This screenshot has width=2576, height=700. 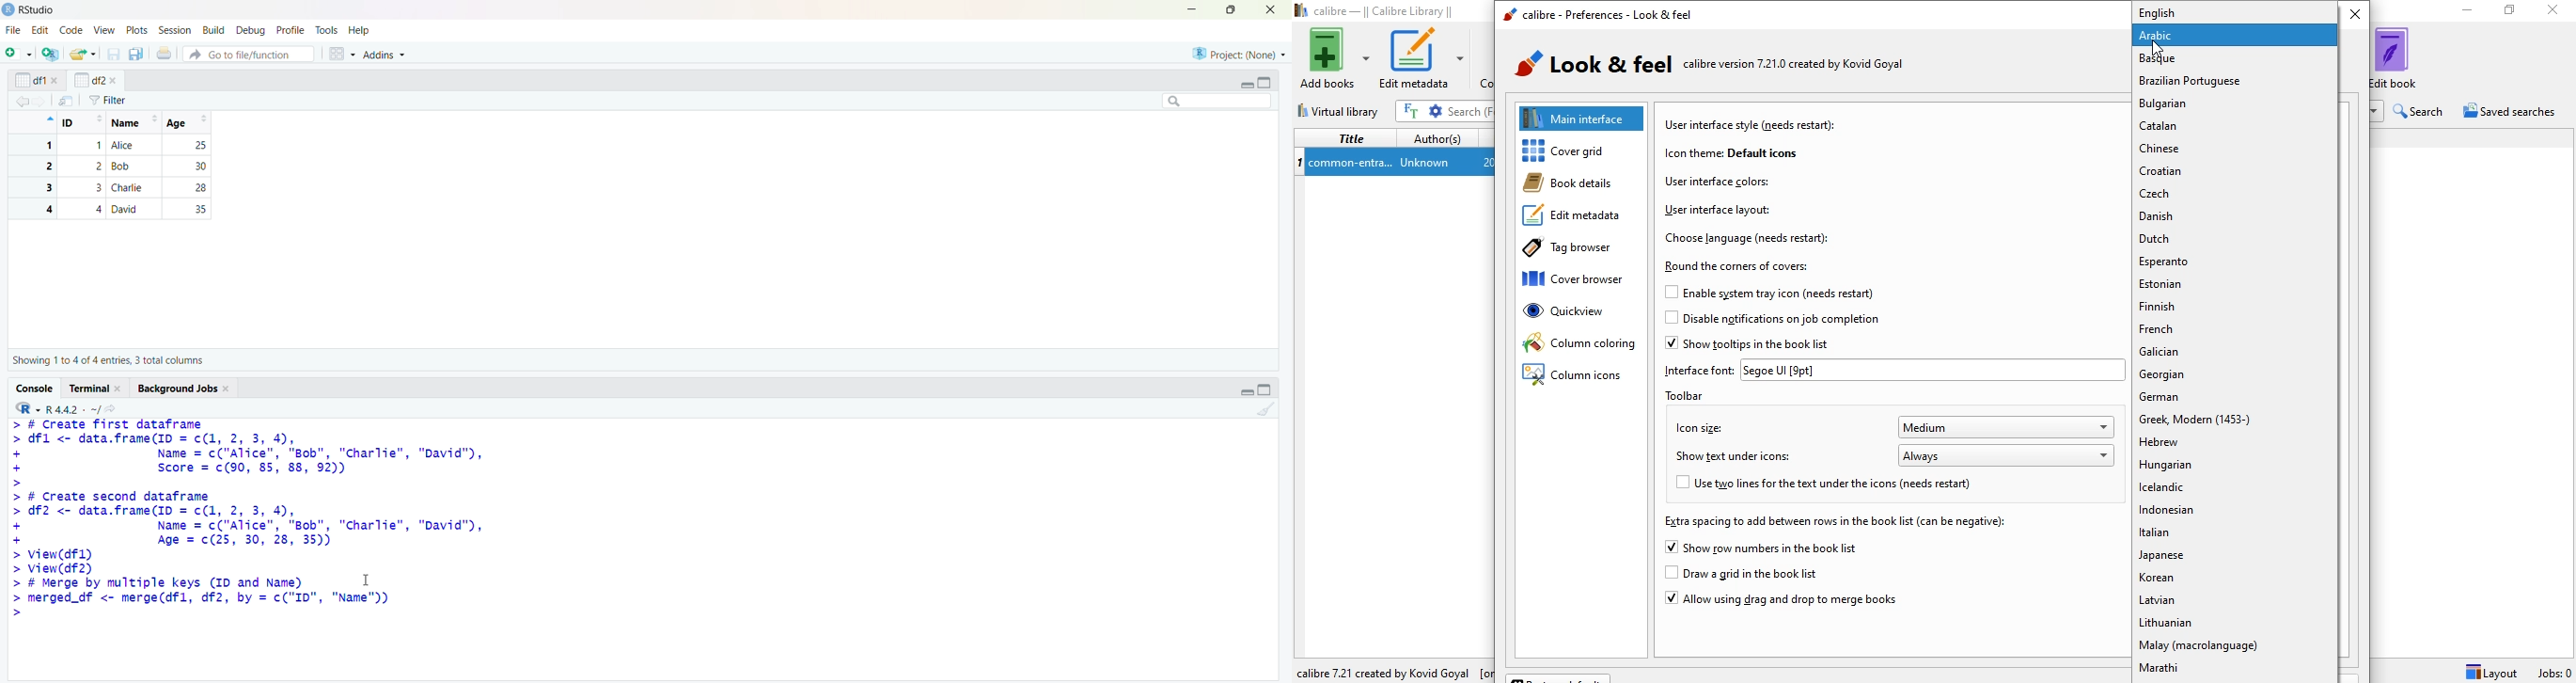 I want to click on clean, so click(x=1267, y=410).